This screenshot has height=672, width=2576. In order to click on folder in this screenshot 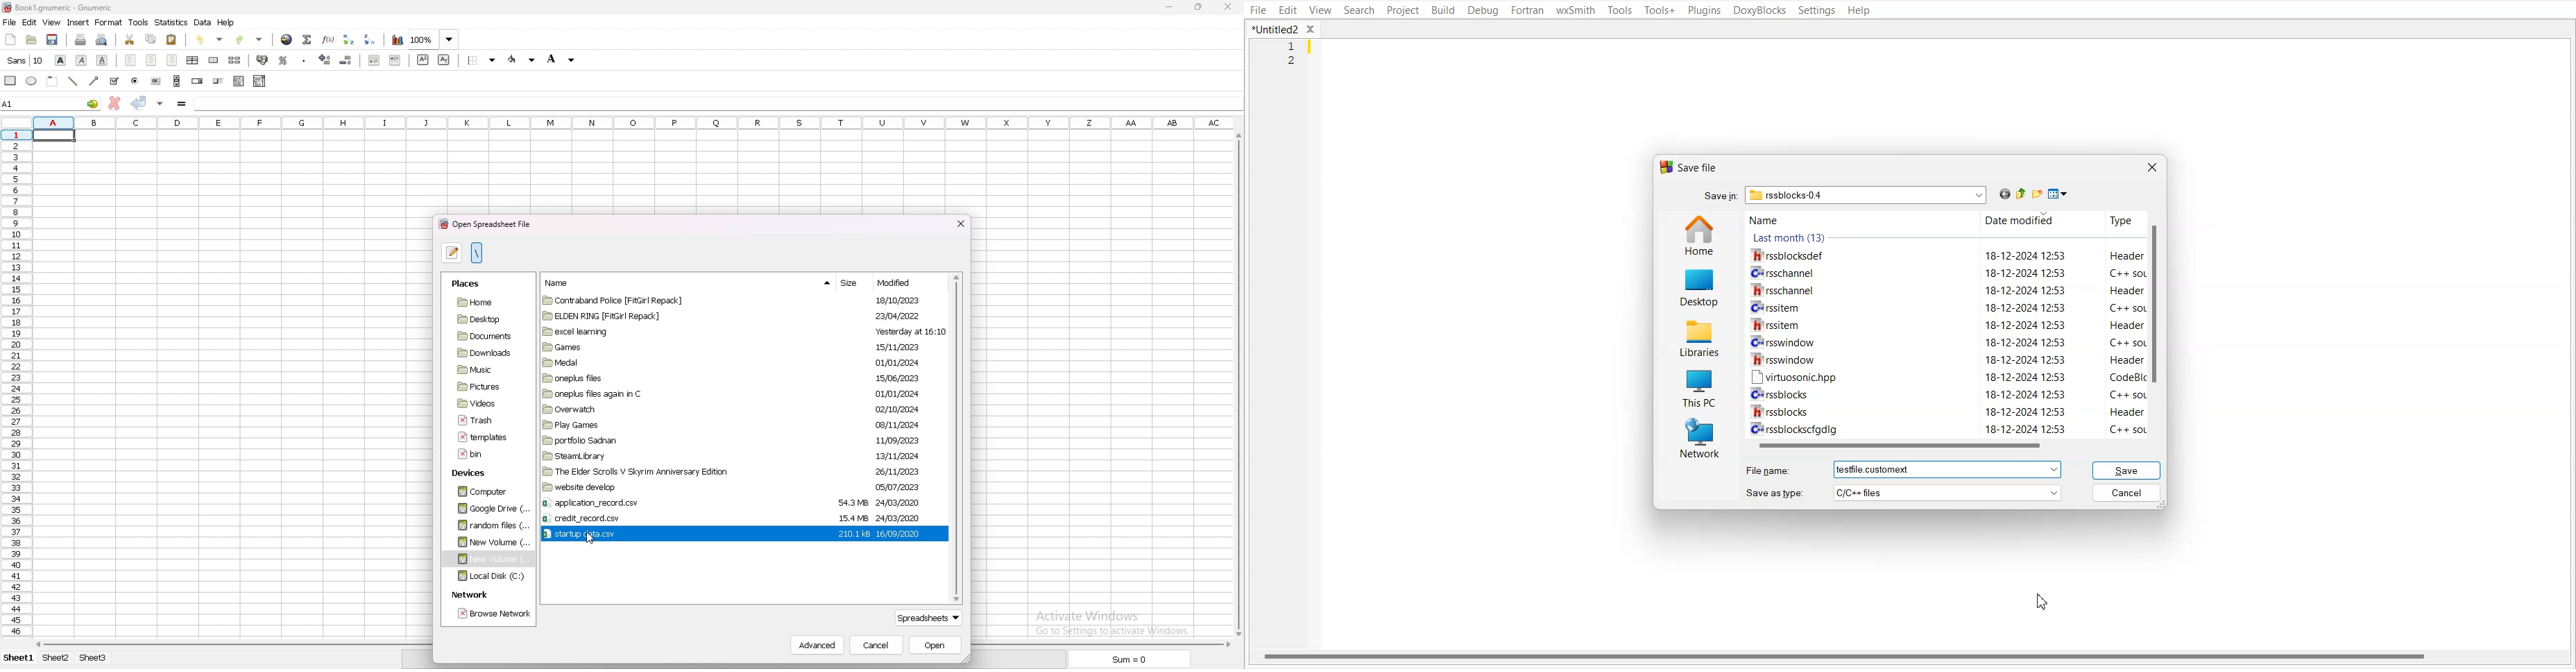, I will do `click(487, 302)`.